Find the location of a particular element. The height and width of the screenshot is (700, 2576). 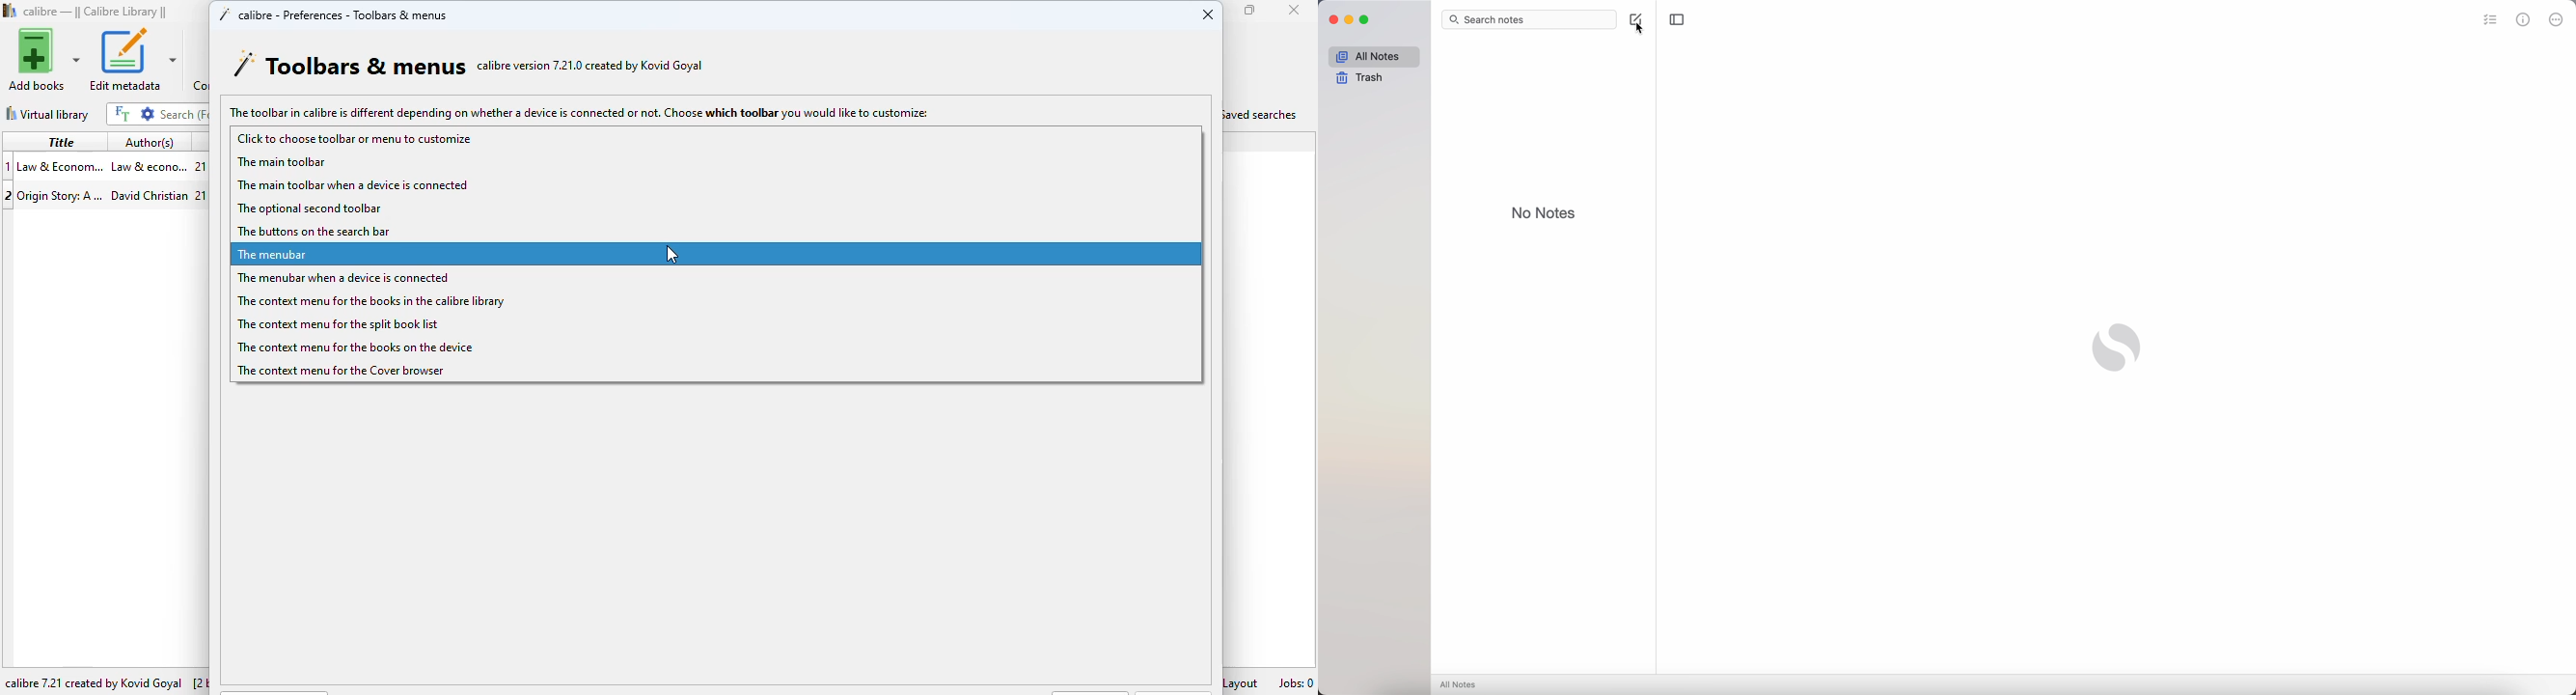

close Simplenote is located at coordinates (1333, 19).